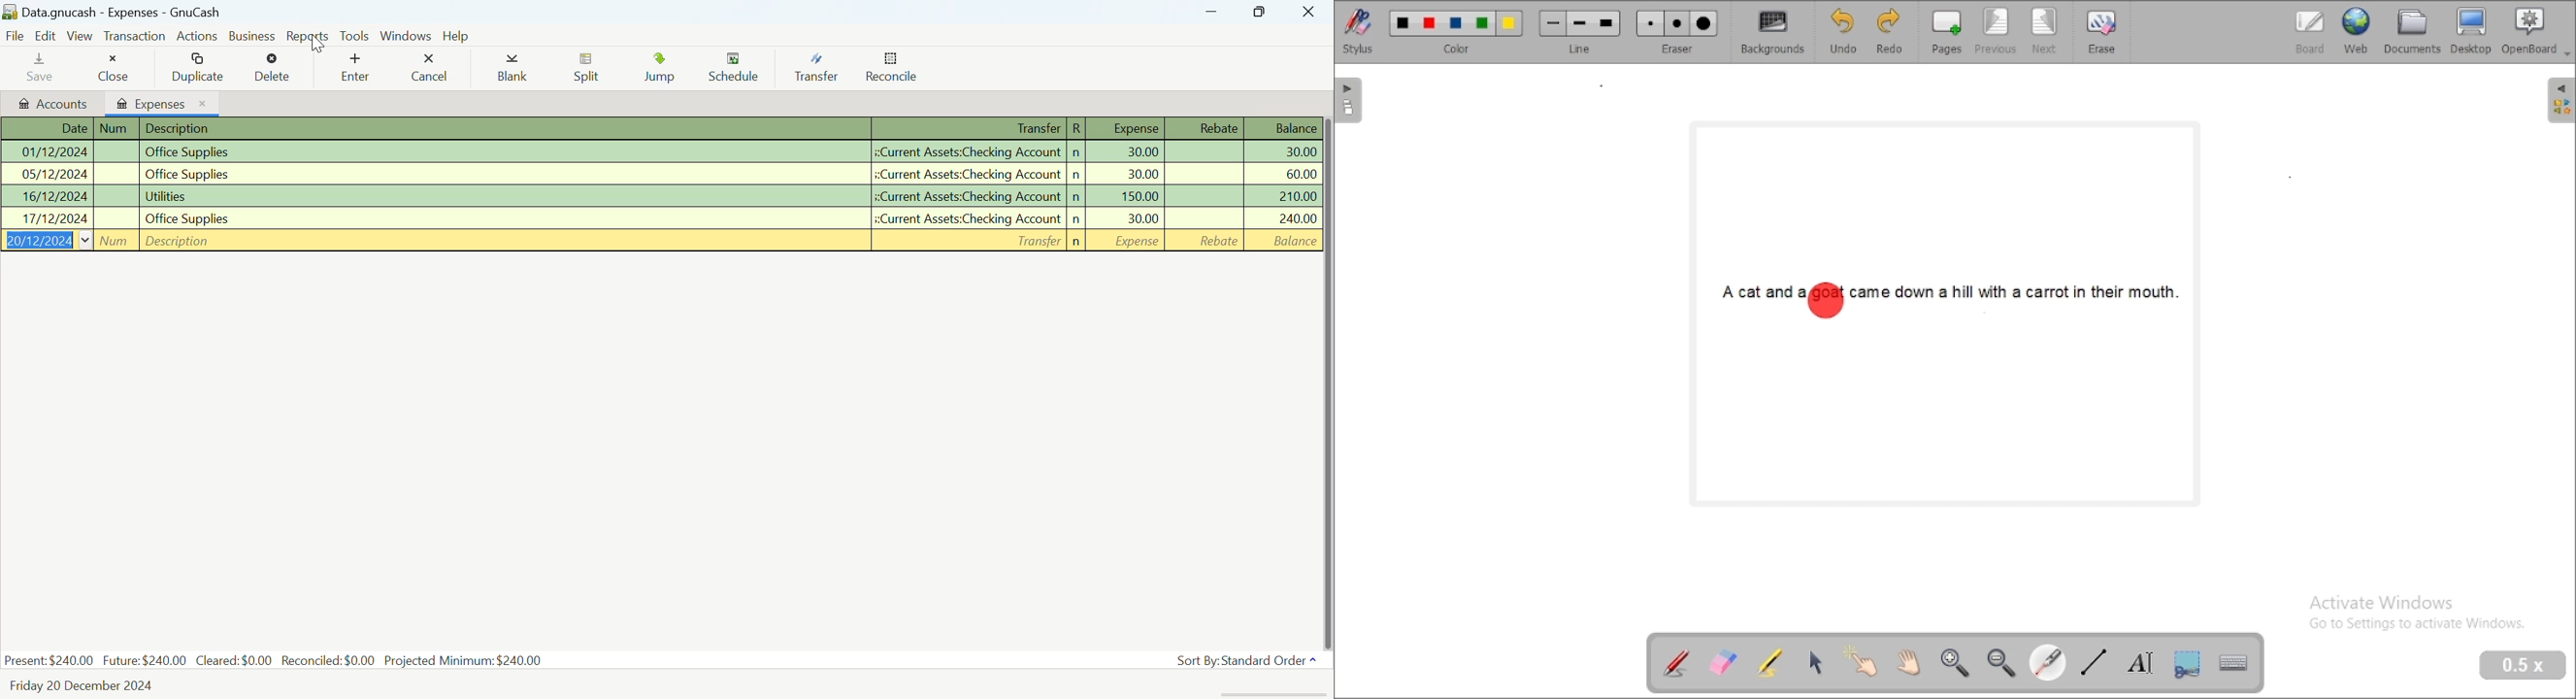 This screenshot has width=2576, height=700. What do you see at coordinates (1213, 12) in the screenshot?
I see `Restore Down` at bounding box center [1213, 12].